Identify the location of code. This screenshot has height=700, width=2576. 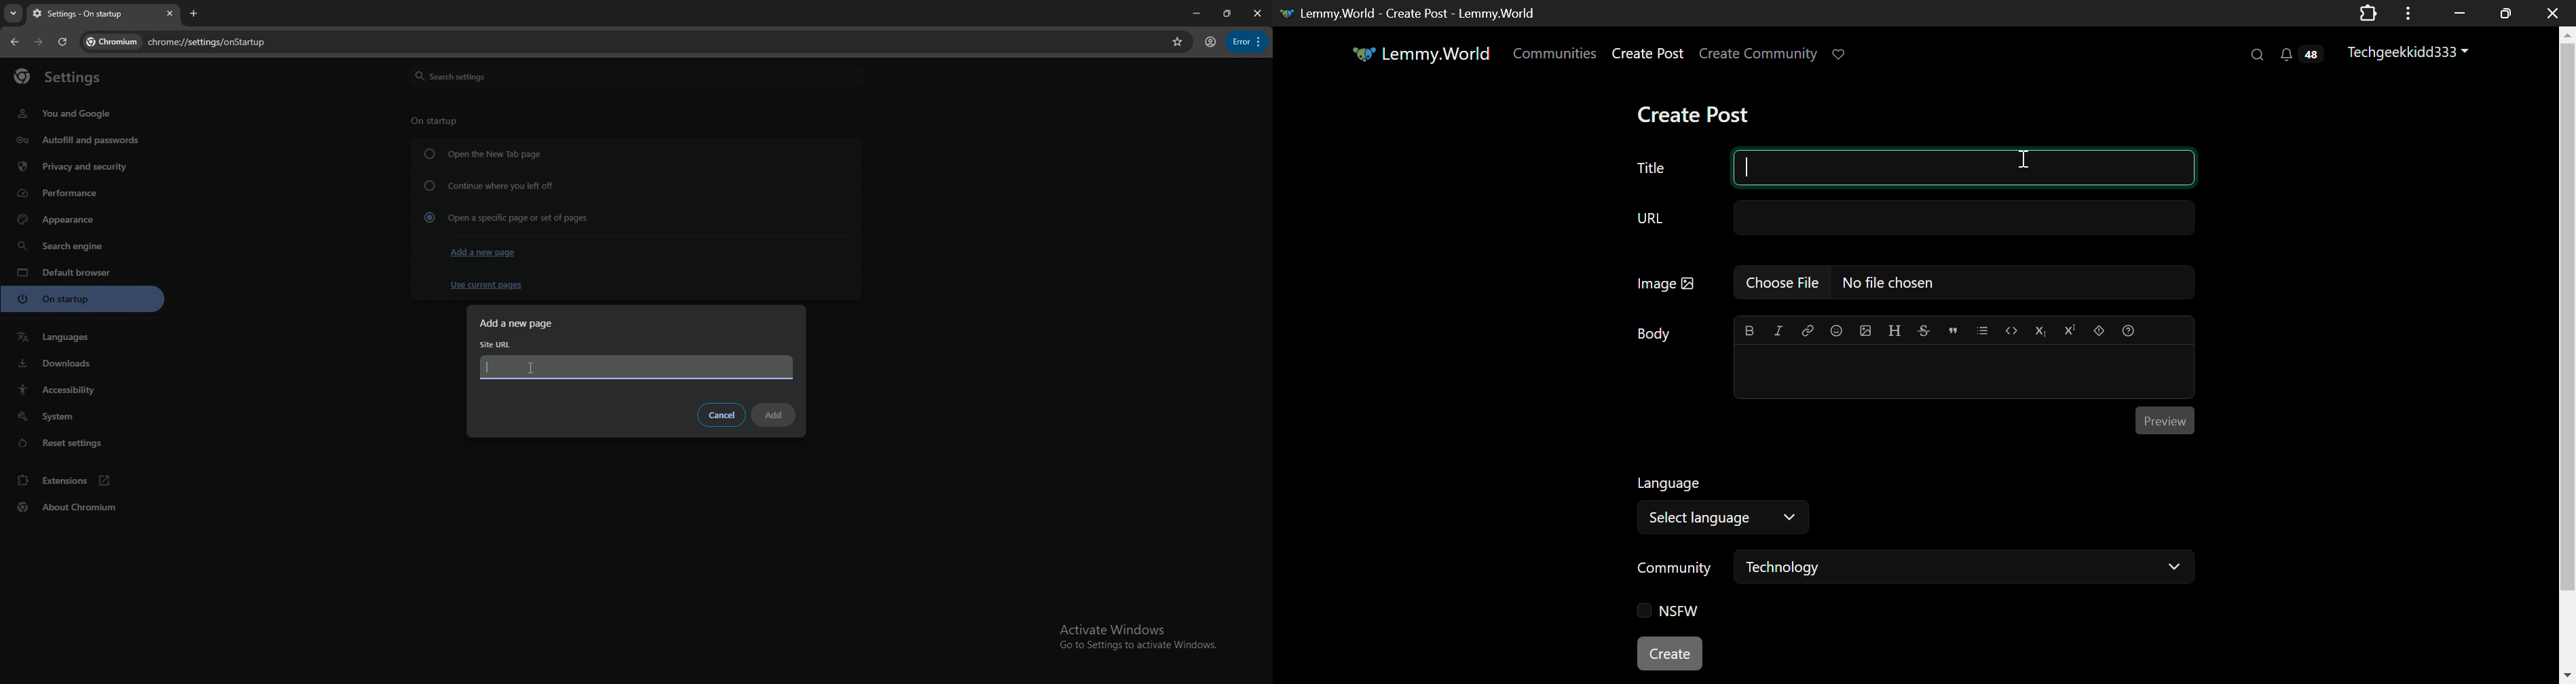
(2010, 330).